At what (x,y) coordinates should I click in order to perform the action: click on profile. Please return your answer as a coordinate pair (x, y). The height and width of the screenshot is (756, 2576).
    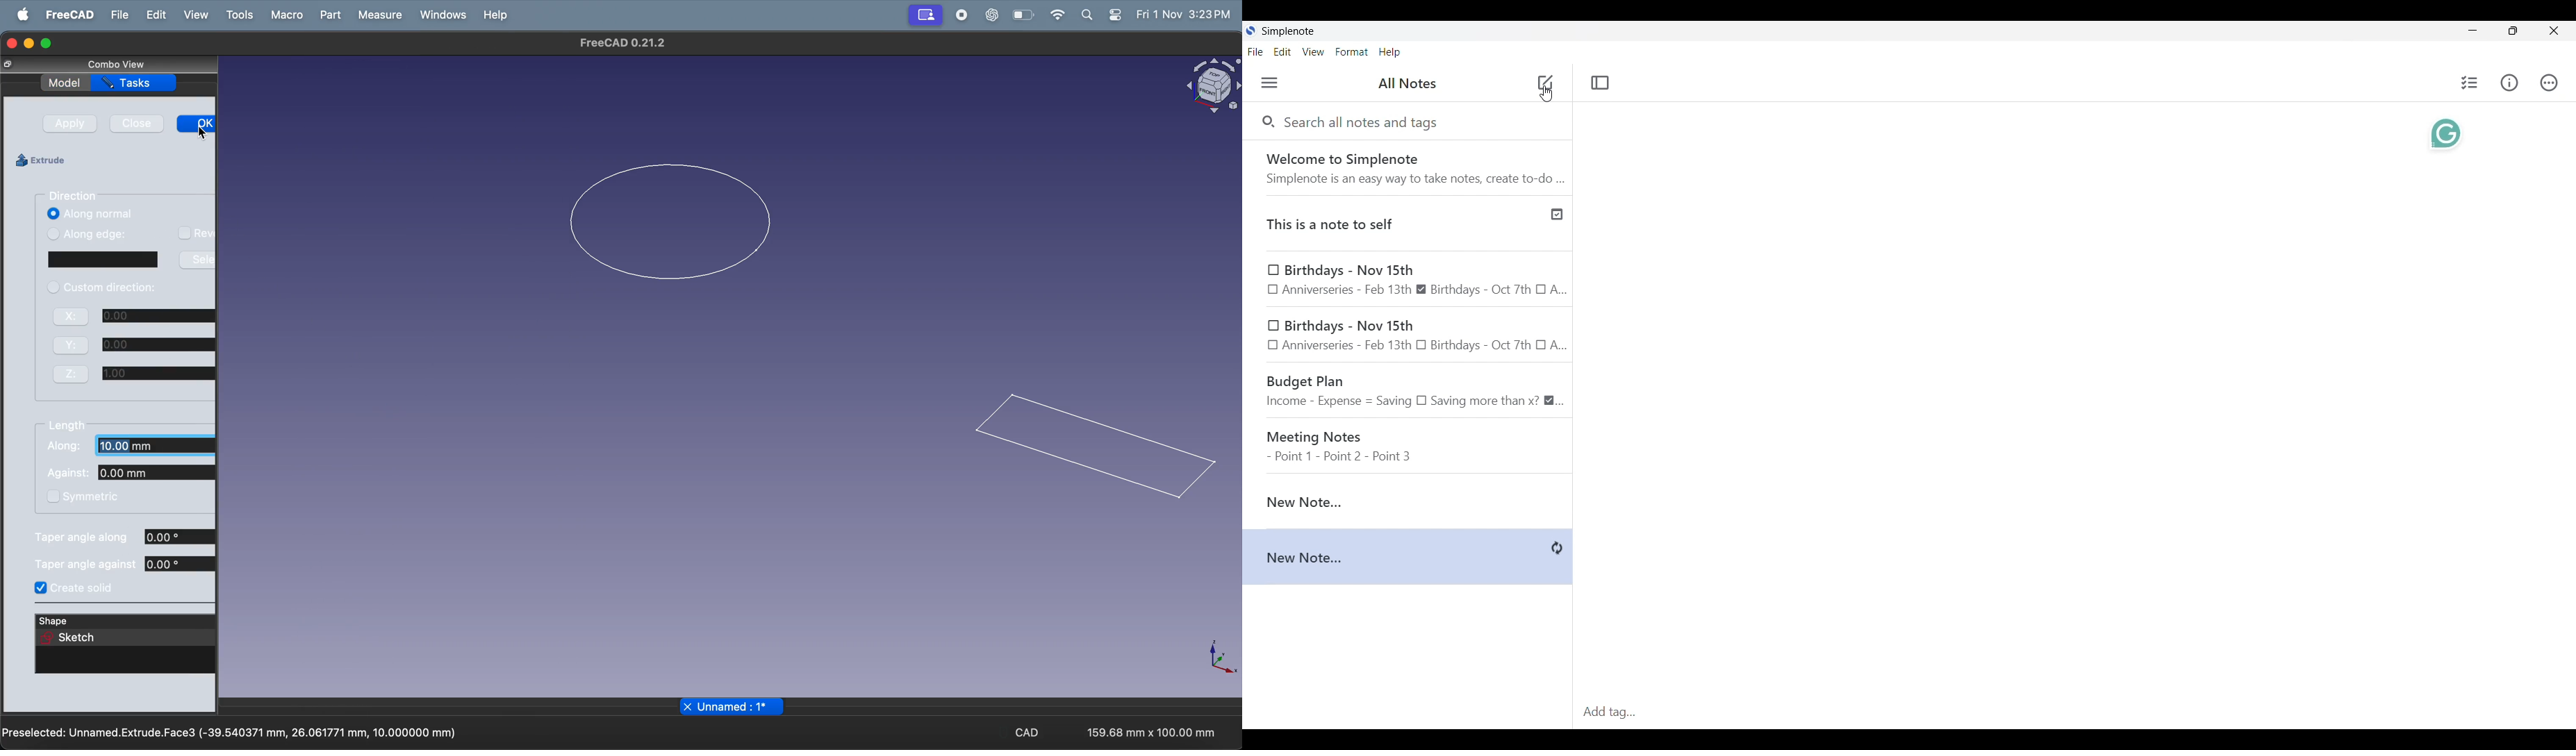
    Looking at the image, I should click on (923, 16).